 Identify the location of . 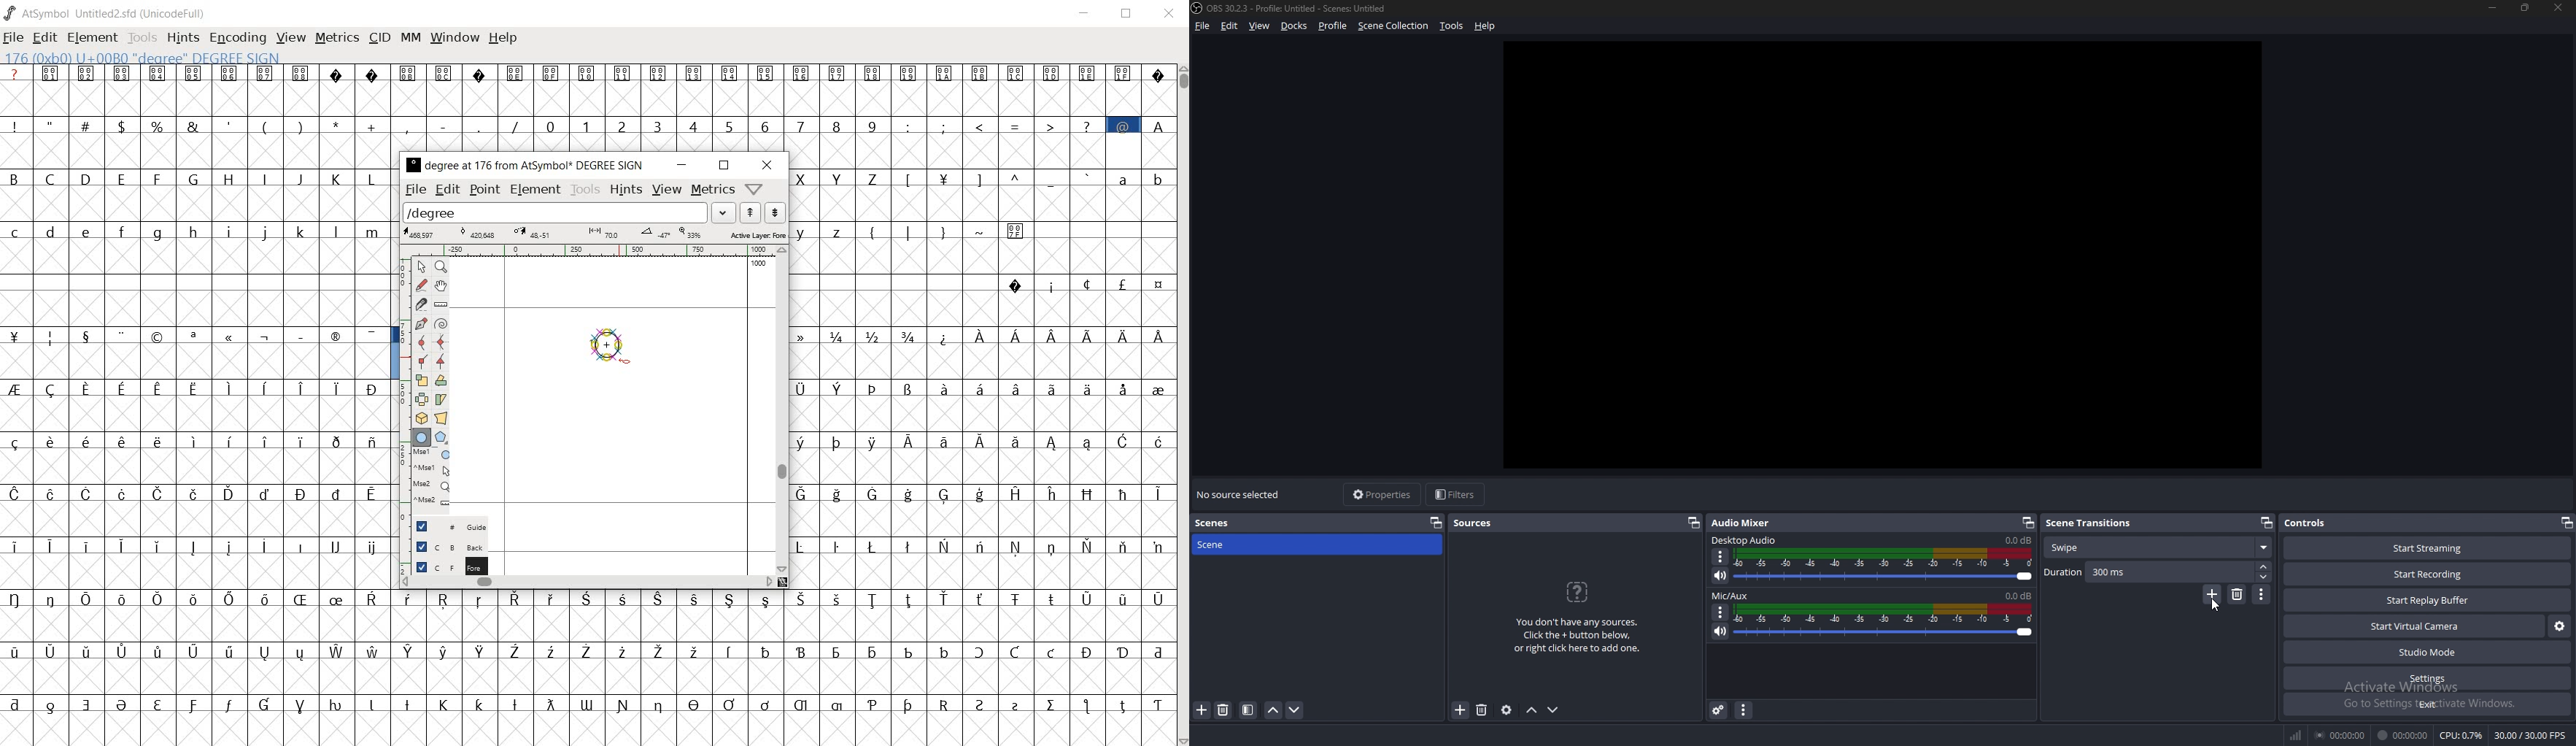
(980, 571).